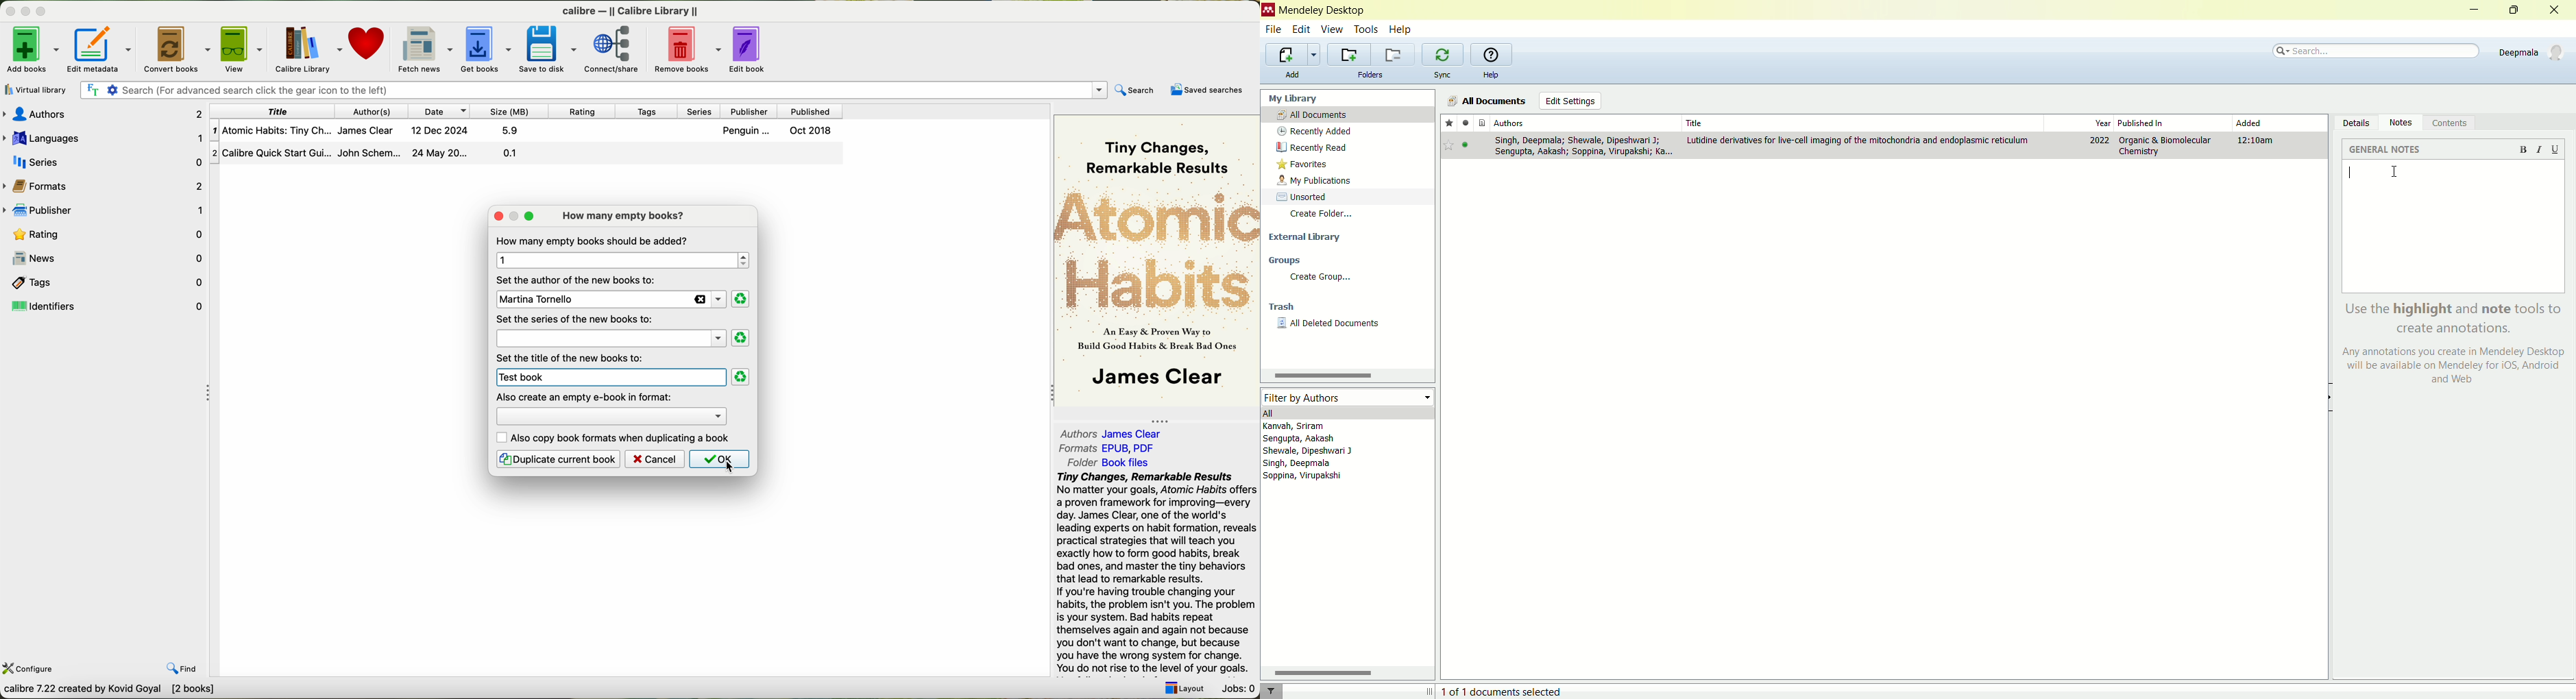  What do you see at coordinates (1487, 100) in the screenshot?
I see `all documnets` at bounding box center [1487, 100].